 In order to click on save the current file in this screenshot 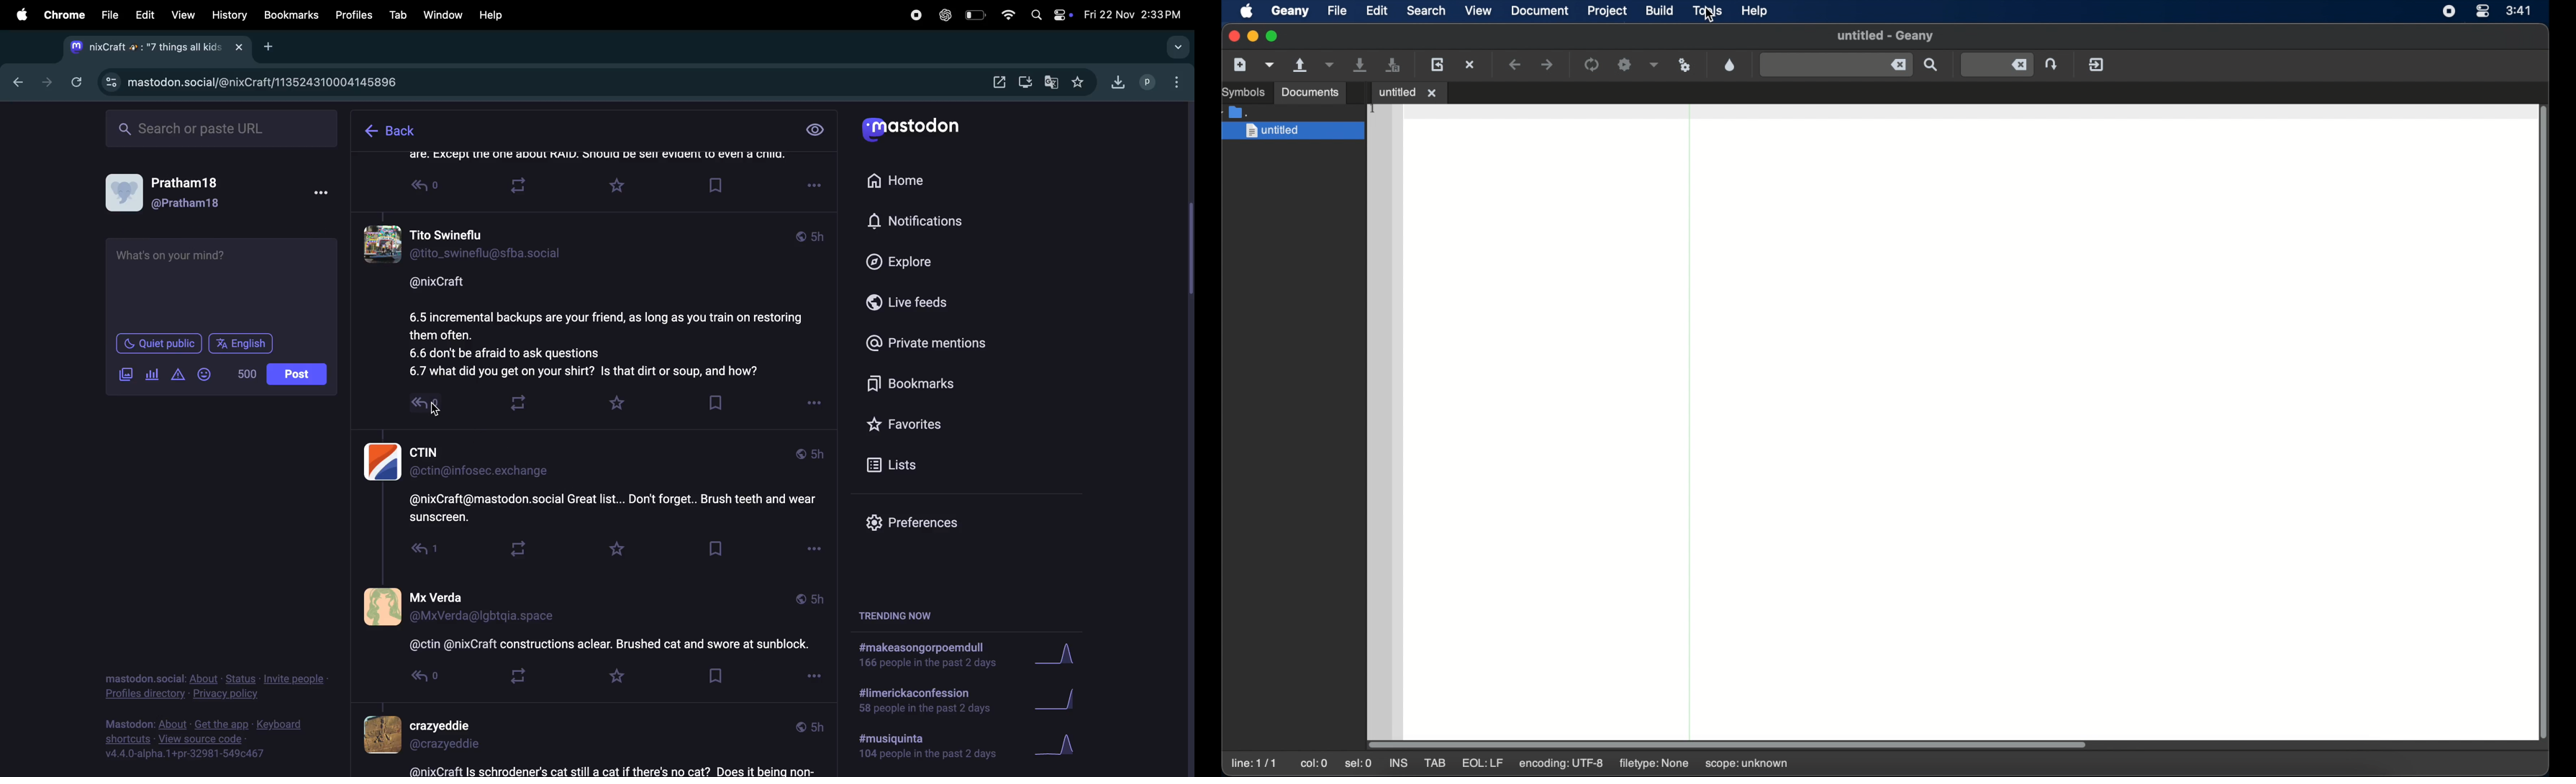, I will do `click(1361, 65)`.